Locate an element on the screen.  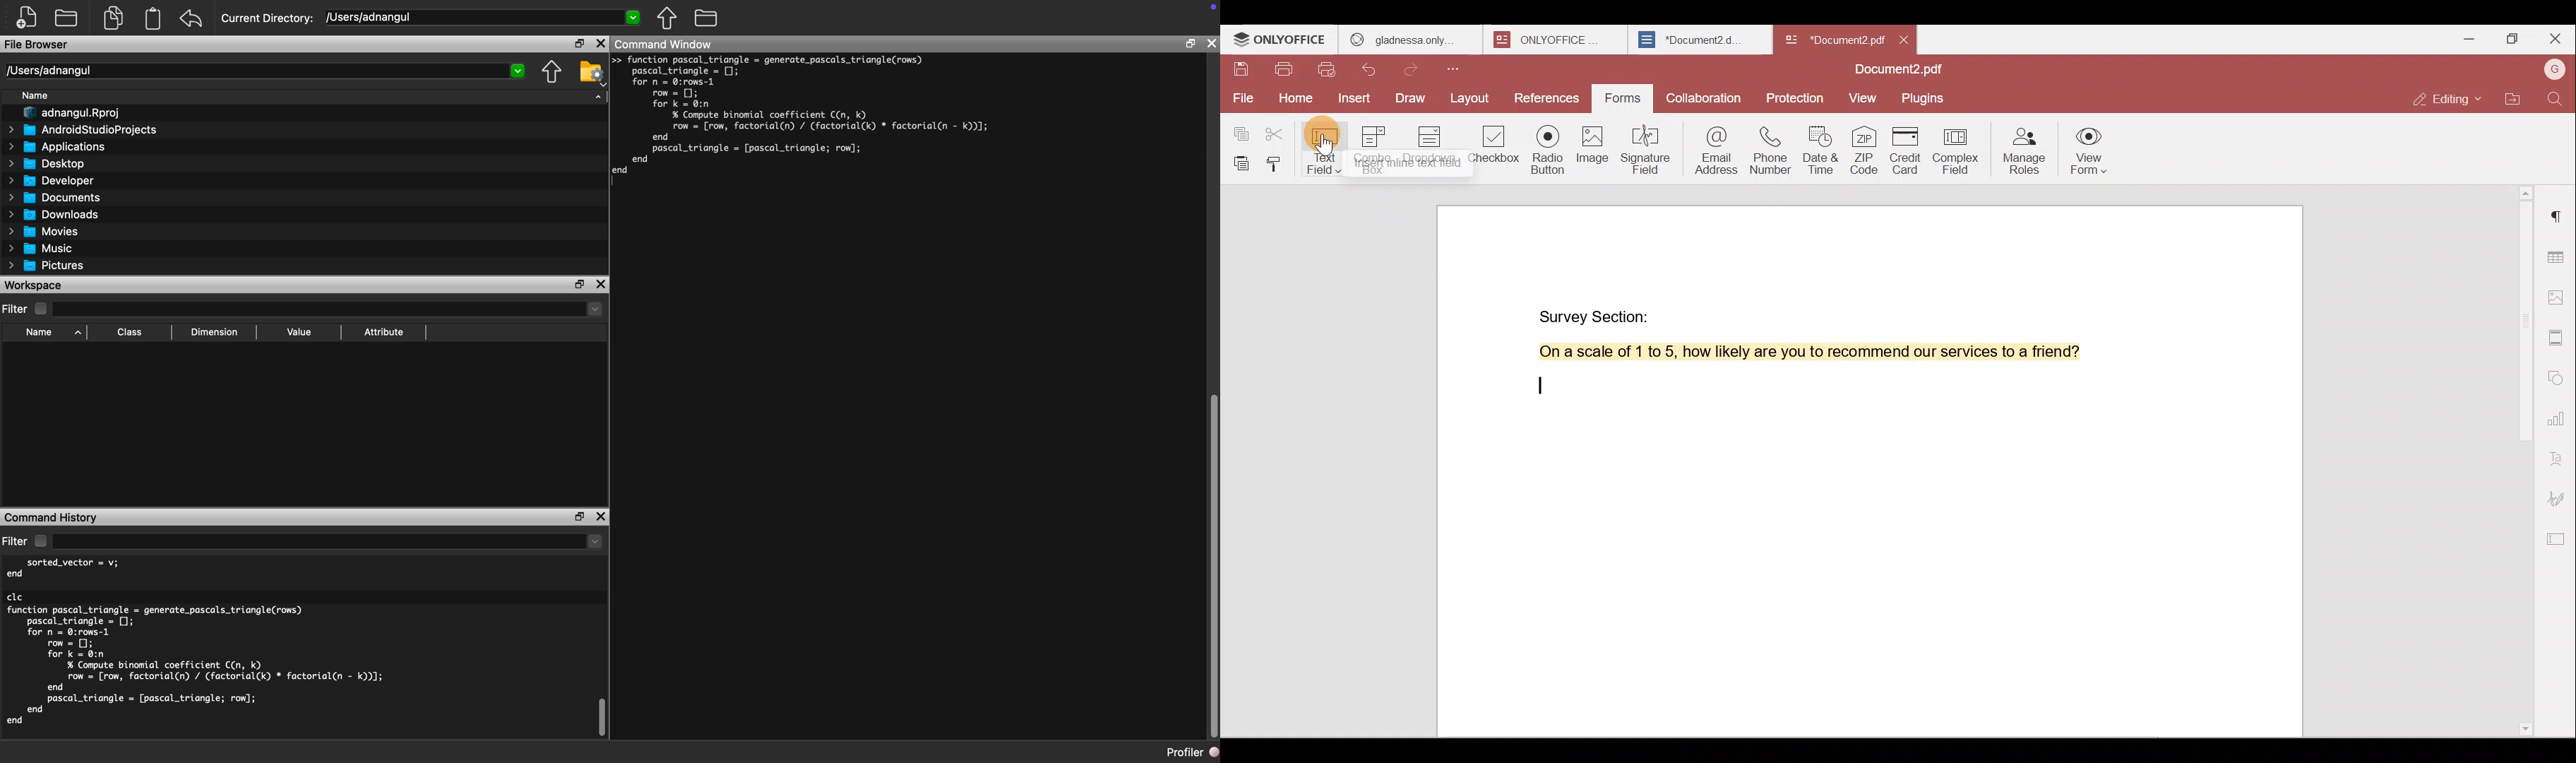
Dropdown is located at coordinates (1431, 144).